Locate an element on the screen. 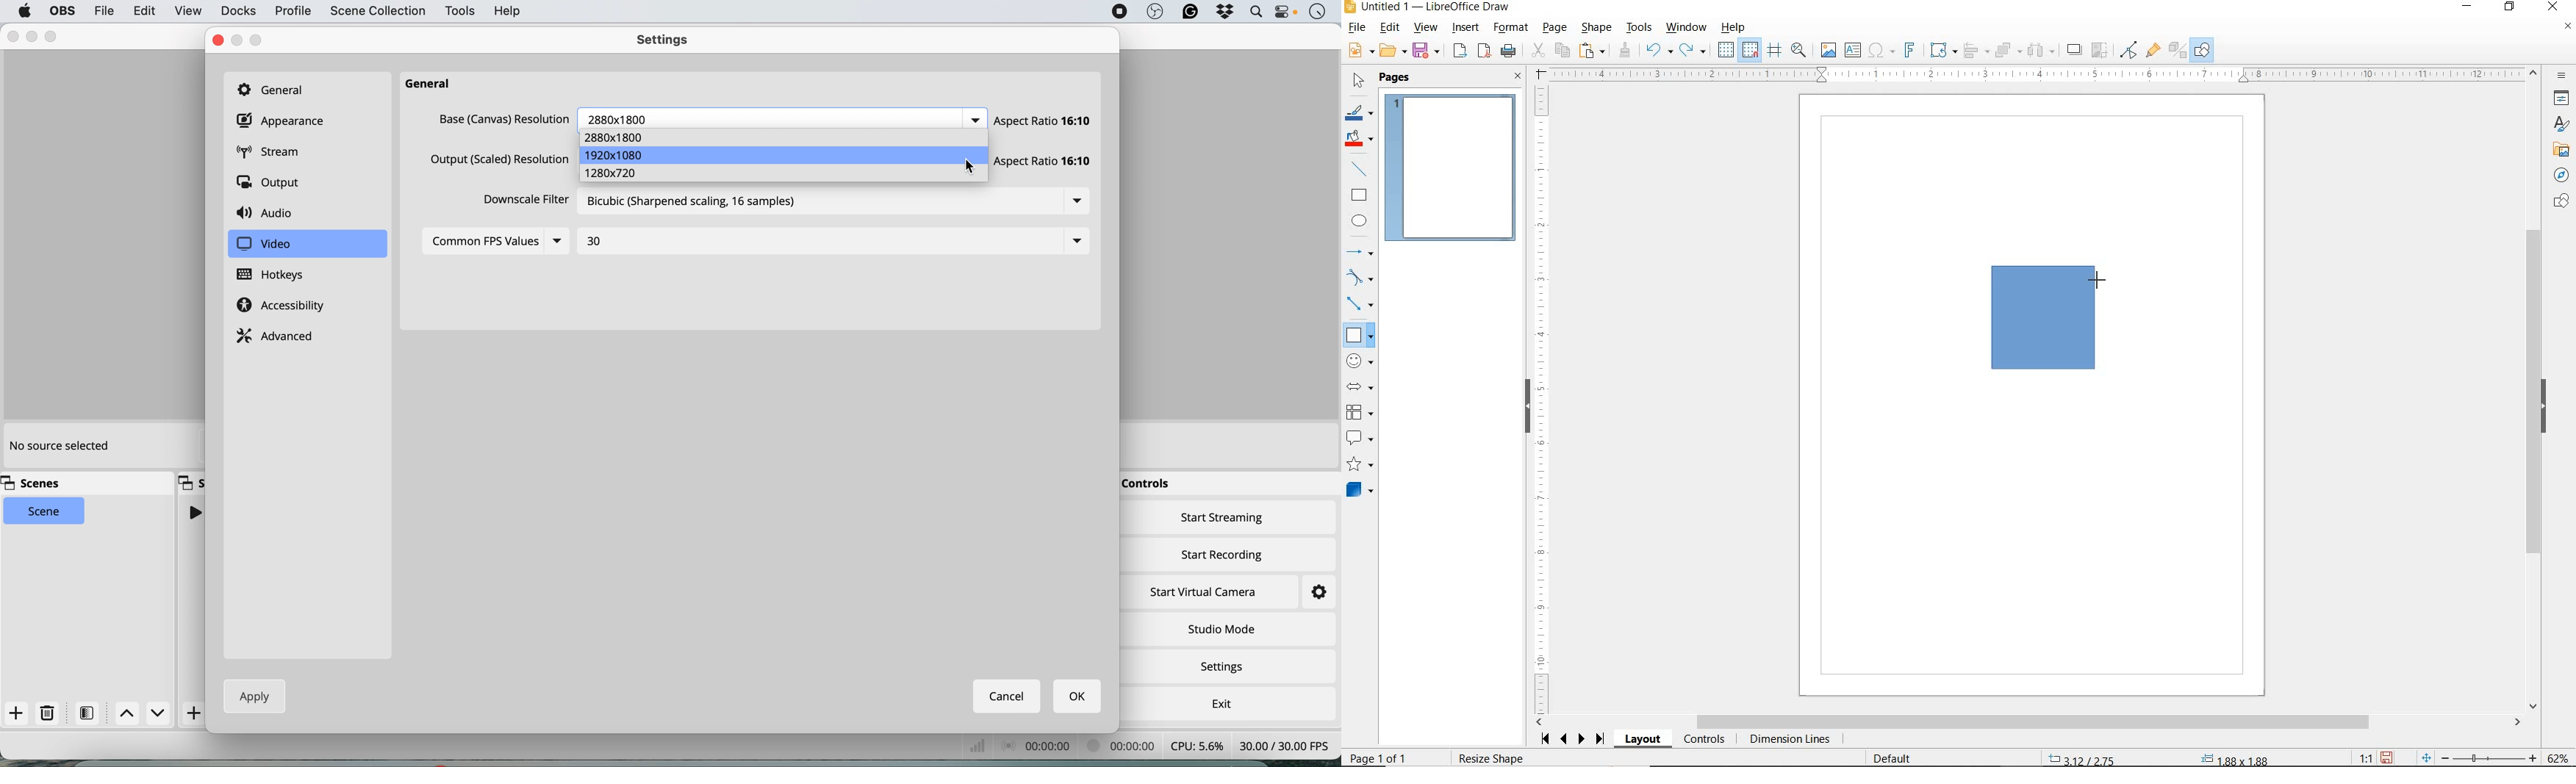 The height and width of the screenshot is (784, 2576). MINIMIZE is located at coordinates (2471, 7).